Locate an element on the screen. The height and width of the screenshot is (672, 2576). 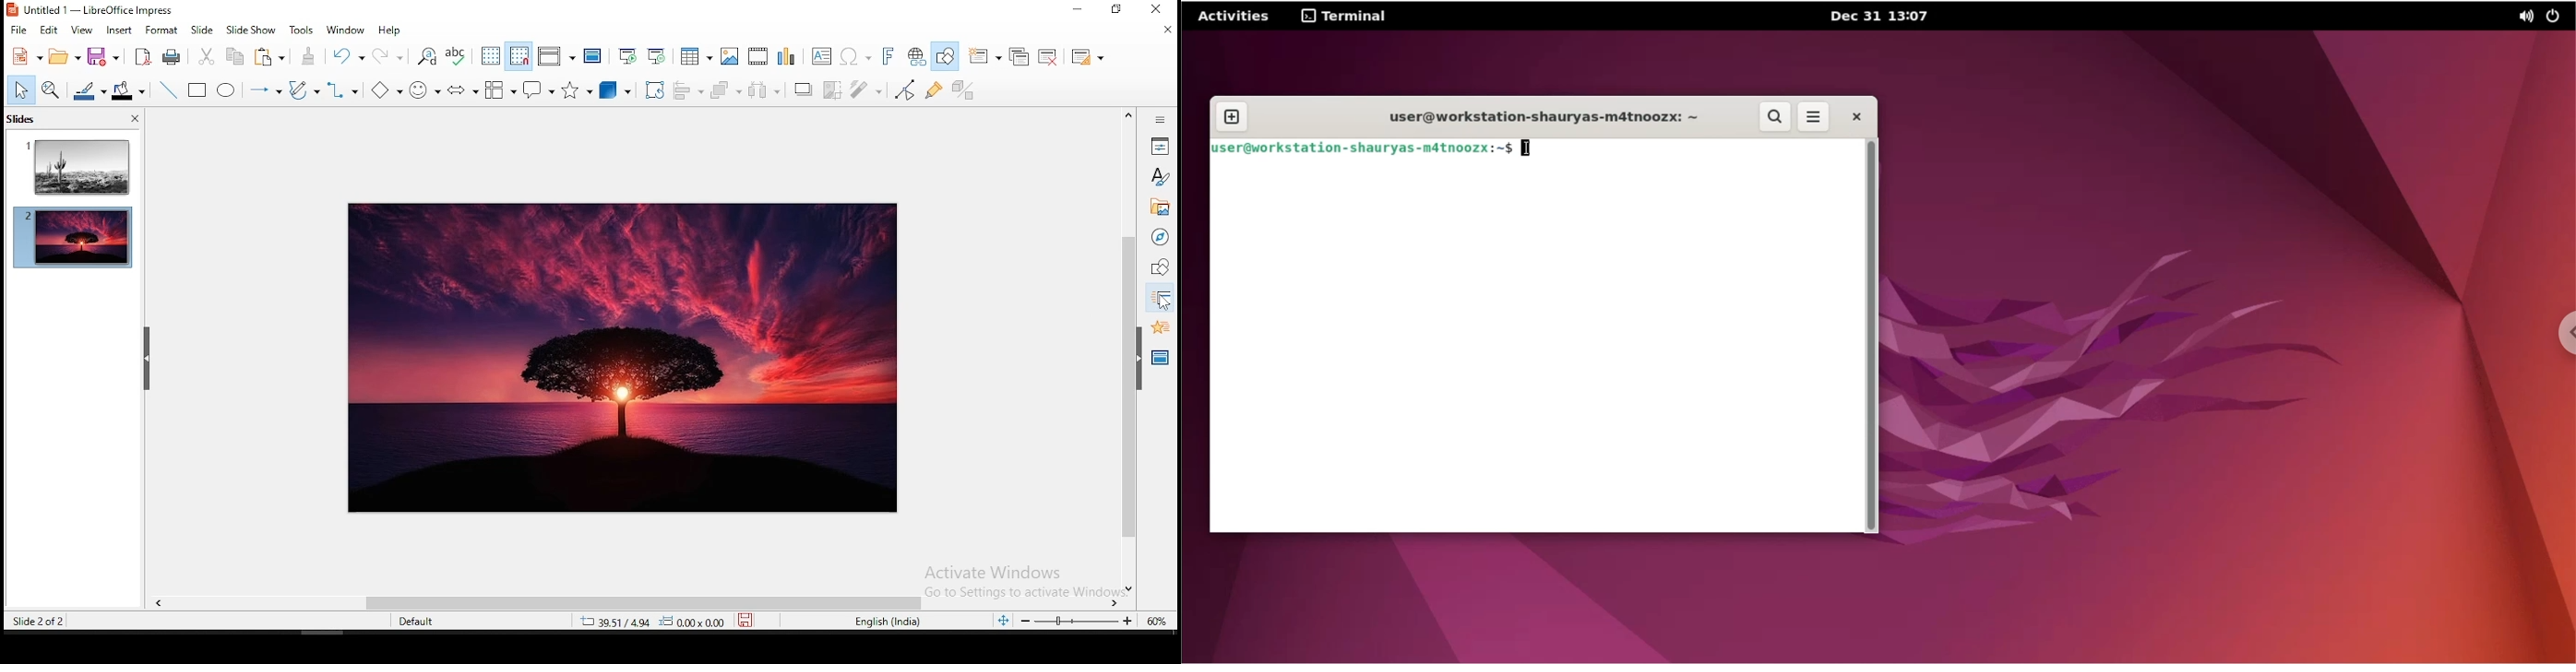
insert is located at coordinates (118, 30).